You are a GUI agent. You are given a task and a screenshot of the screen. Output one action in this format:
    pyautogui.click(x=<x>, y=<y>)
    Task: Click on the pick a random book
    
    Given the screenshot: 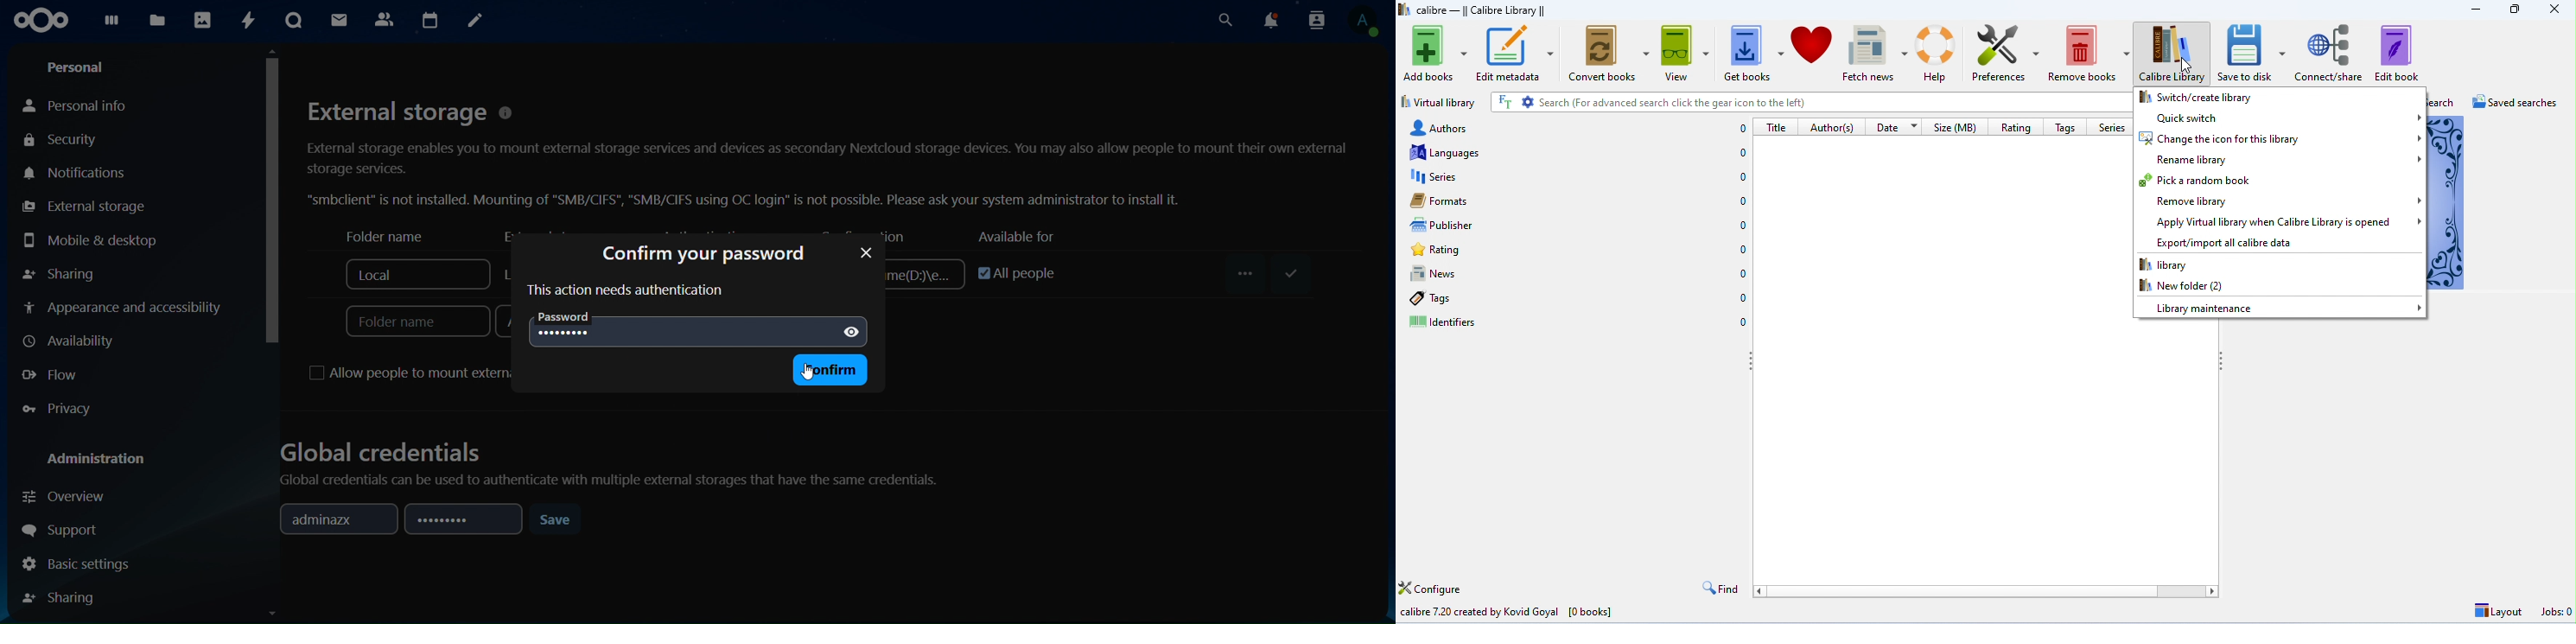 What is the action you would take?
    pyautogui.click(x=2279, y=179)
    